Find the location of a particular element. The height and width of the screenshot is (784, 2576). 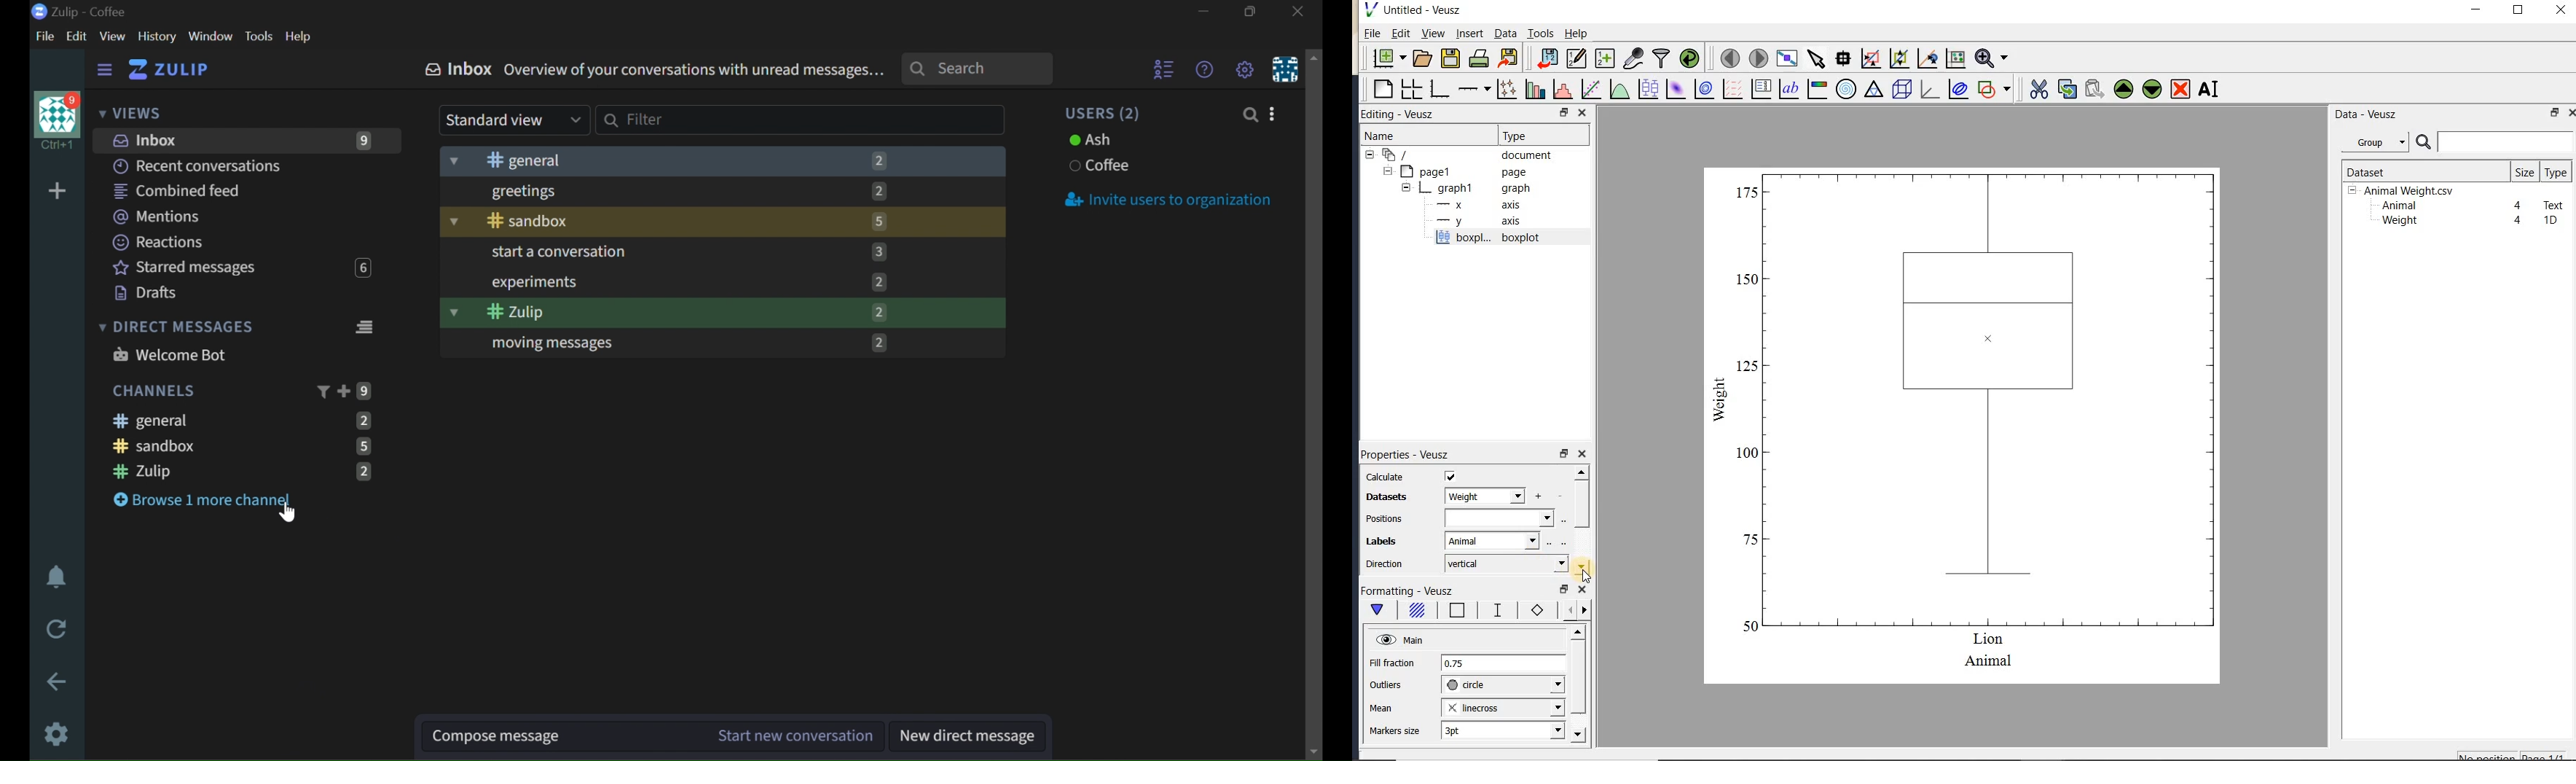

ASH is located at coordinates (1094, 139).